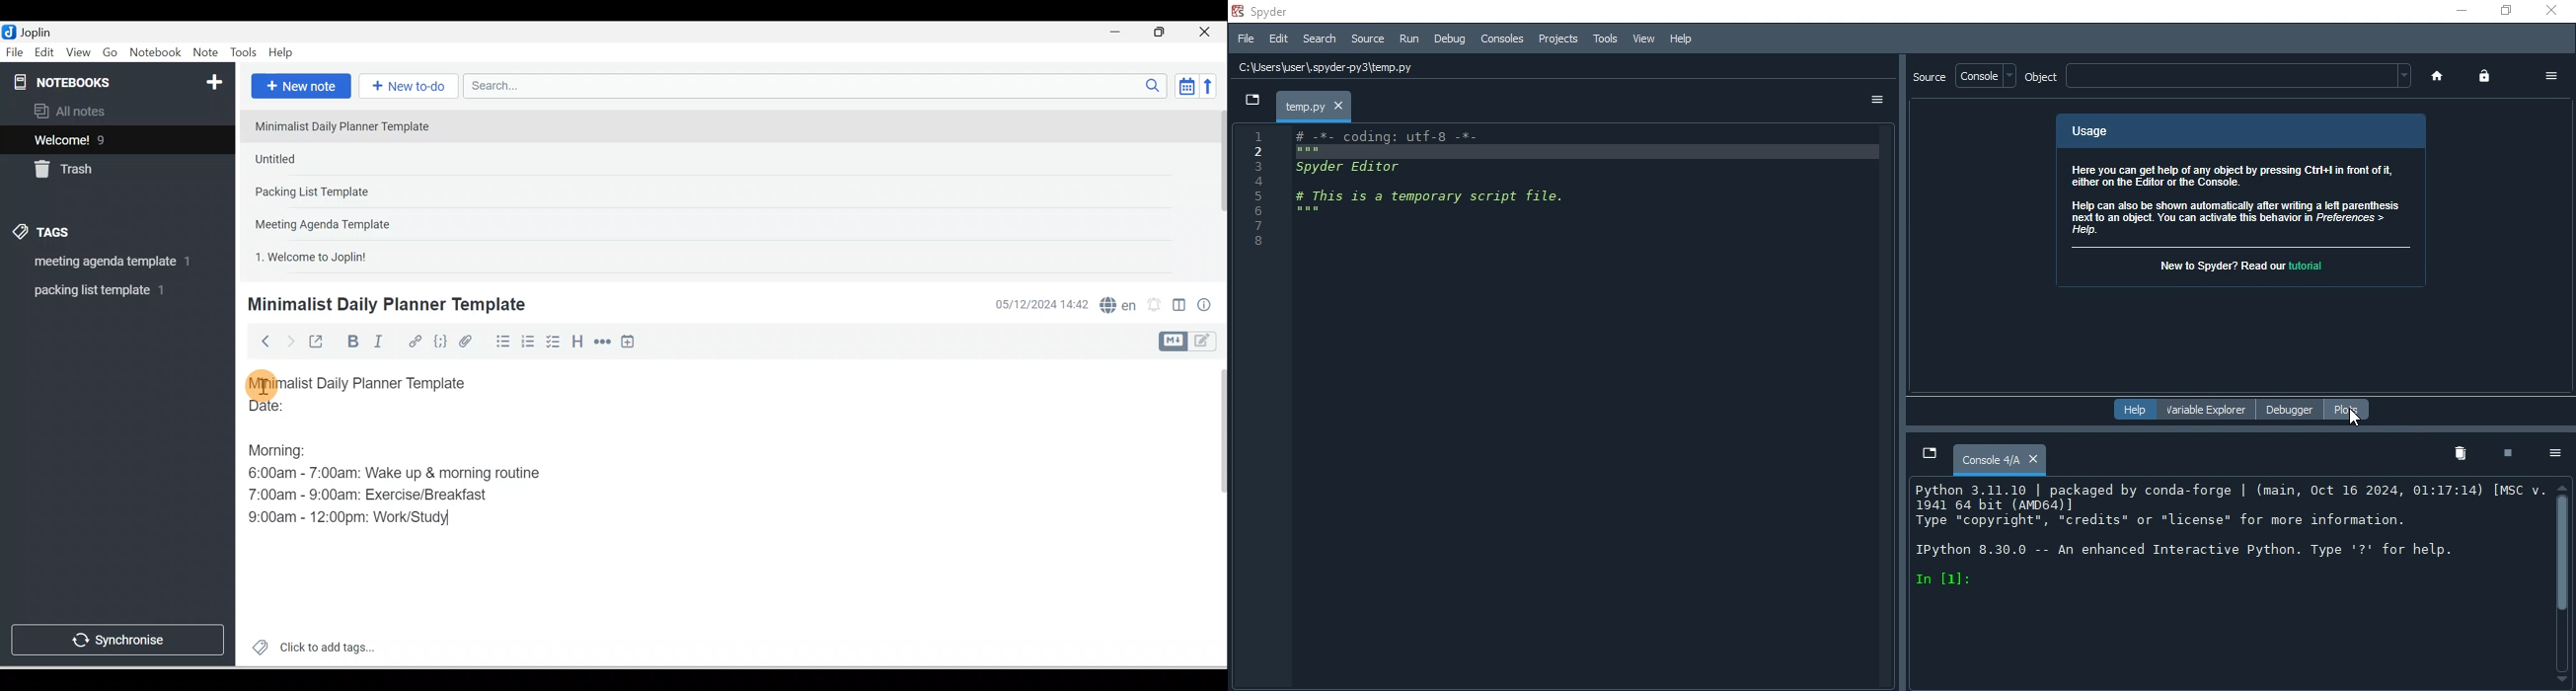 Image resolution: width=2576 pixels, height=700 pixels. I want to click on View, so click(78, 53).